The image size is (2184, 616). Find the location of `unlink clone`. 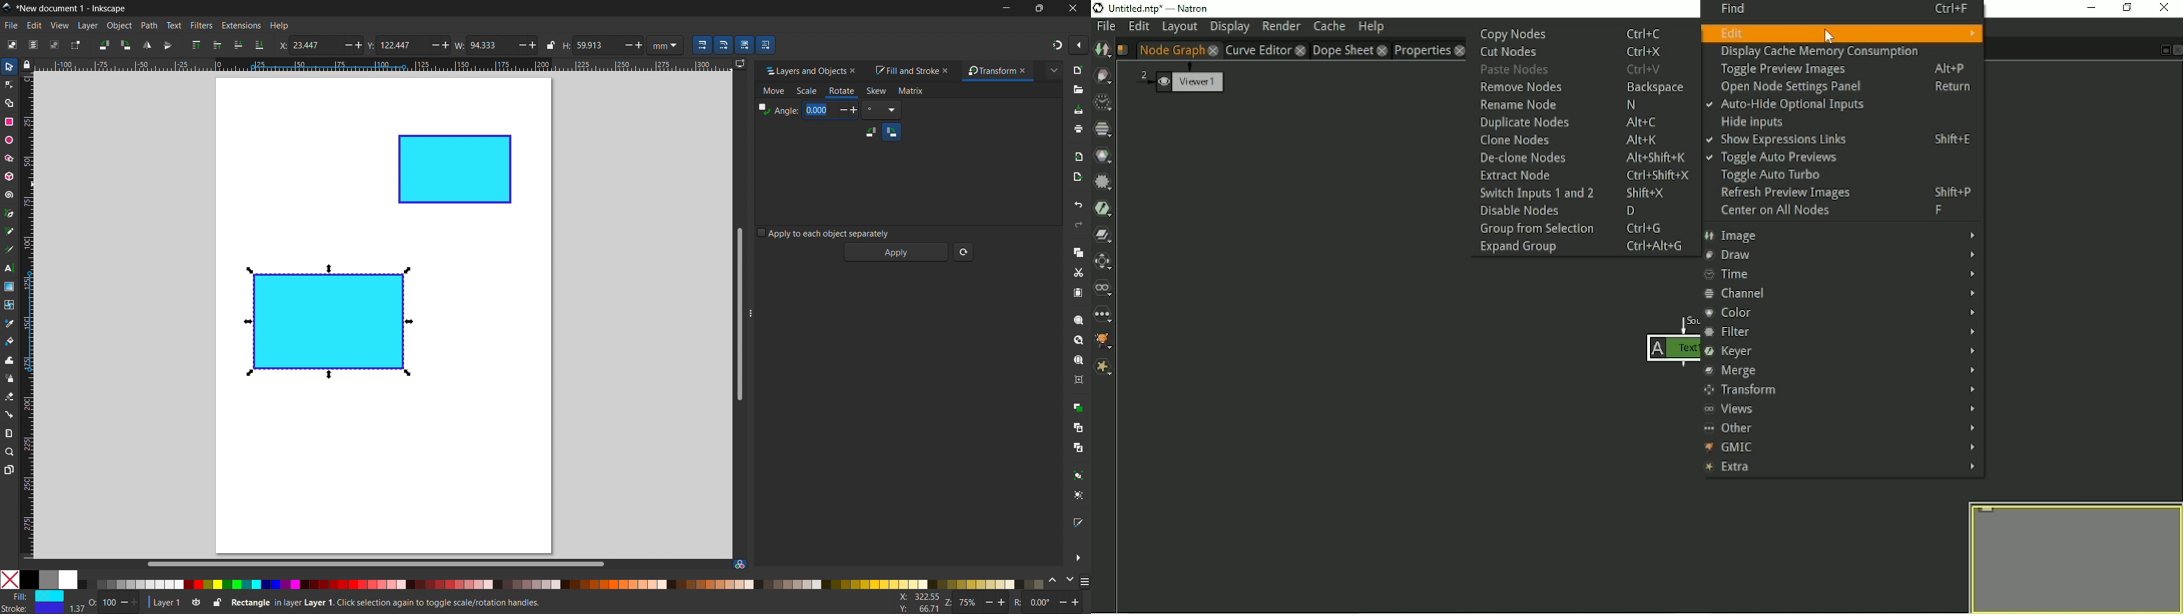

unlink clone is located at coordinates (1078, 447).